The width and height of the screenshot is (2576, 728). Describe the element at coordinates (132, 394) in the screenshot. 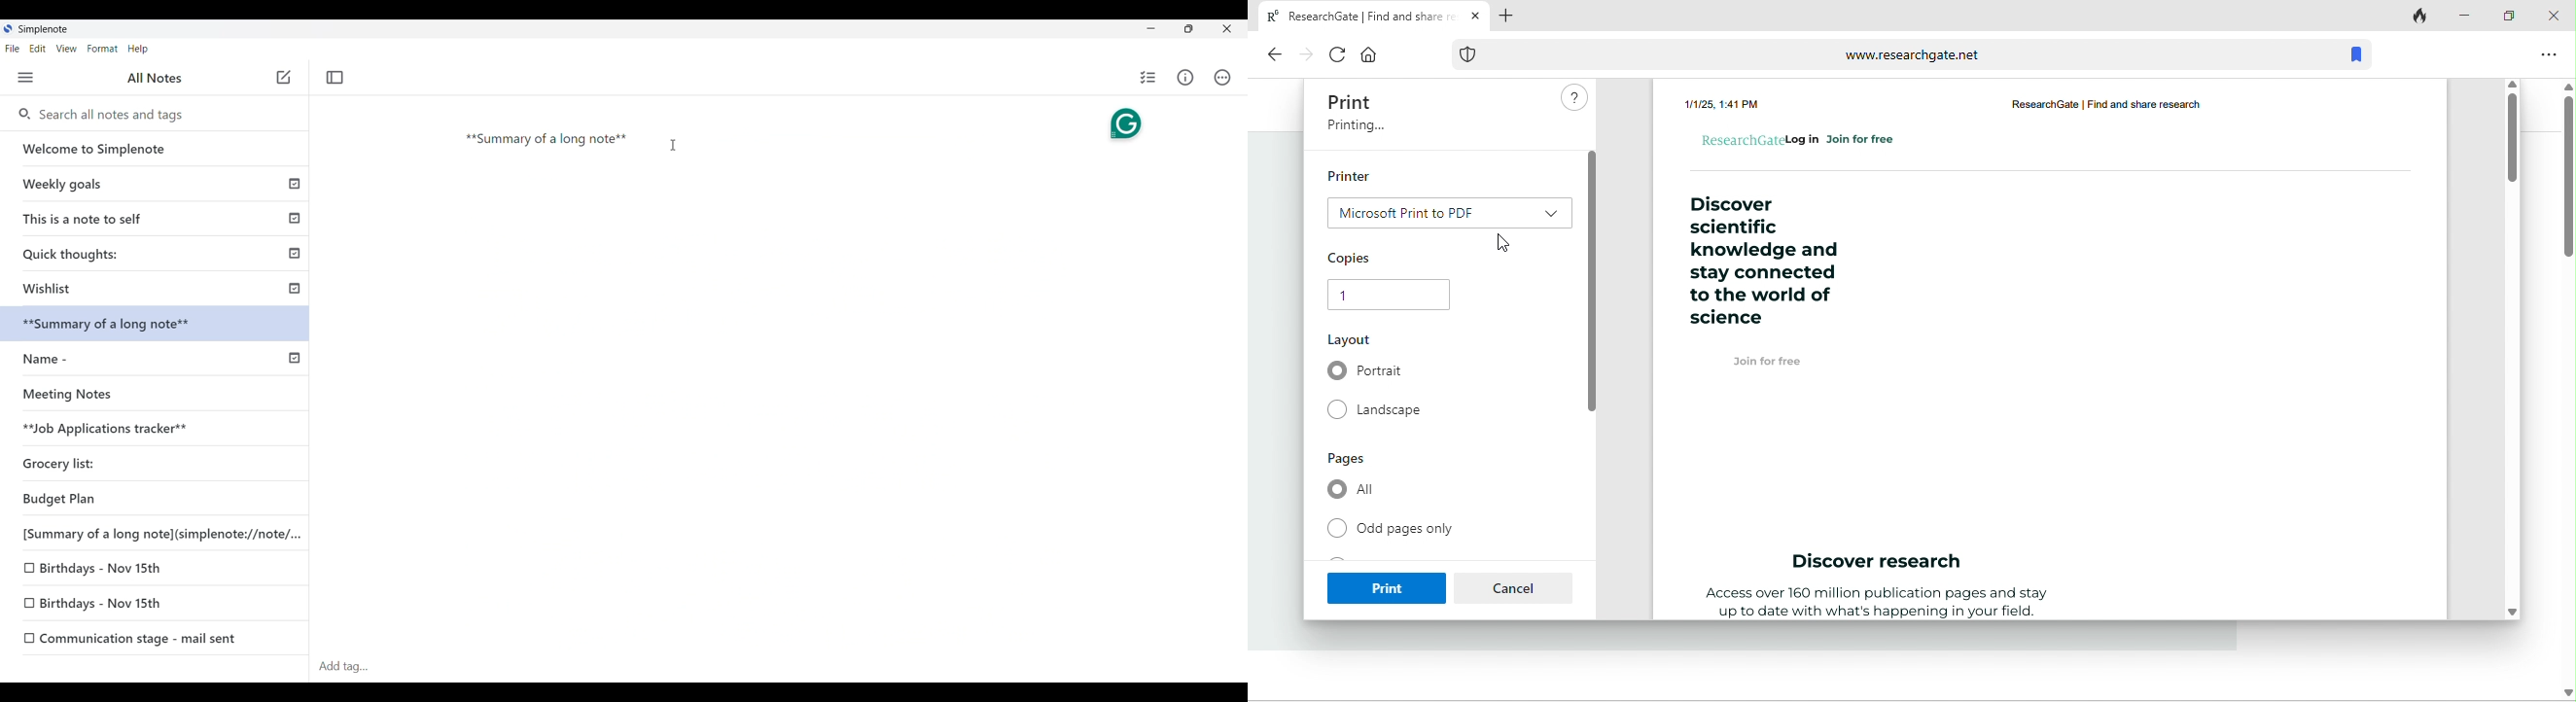

I see `Meeting notes` at that location.